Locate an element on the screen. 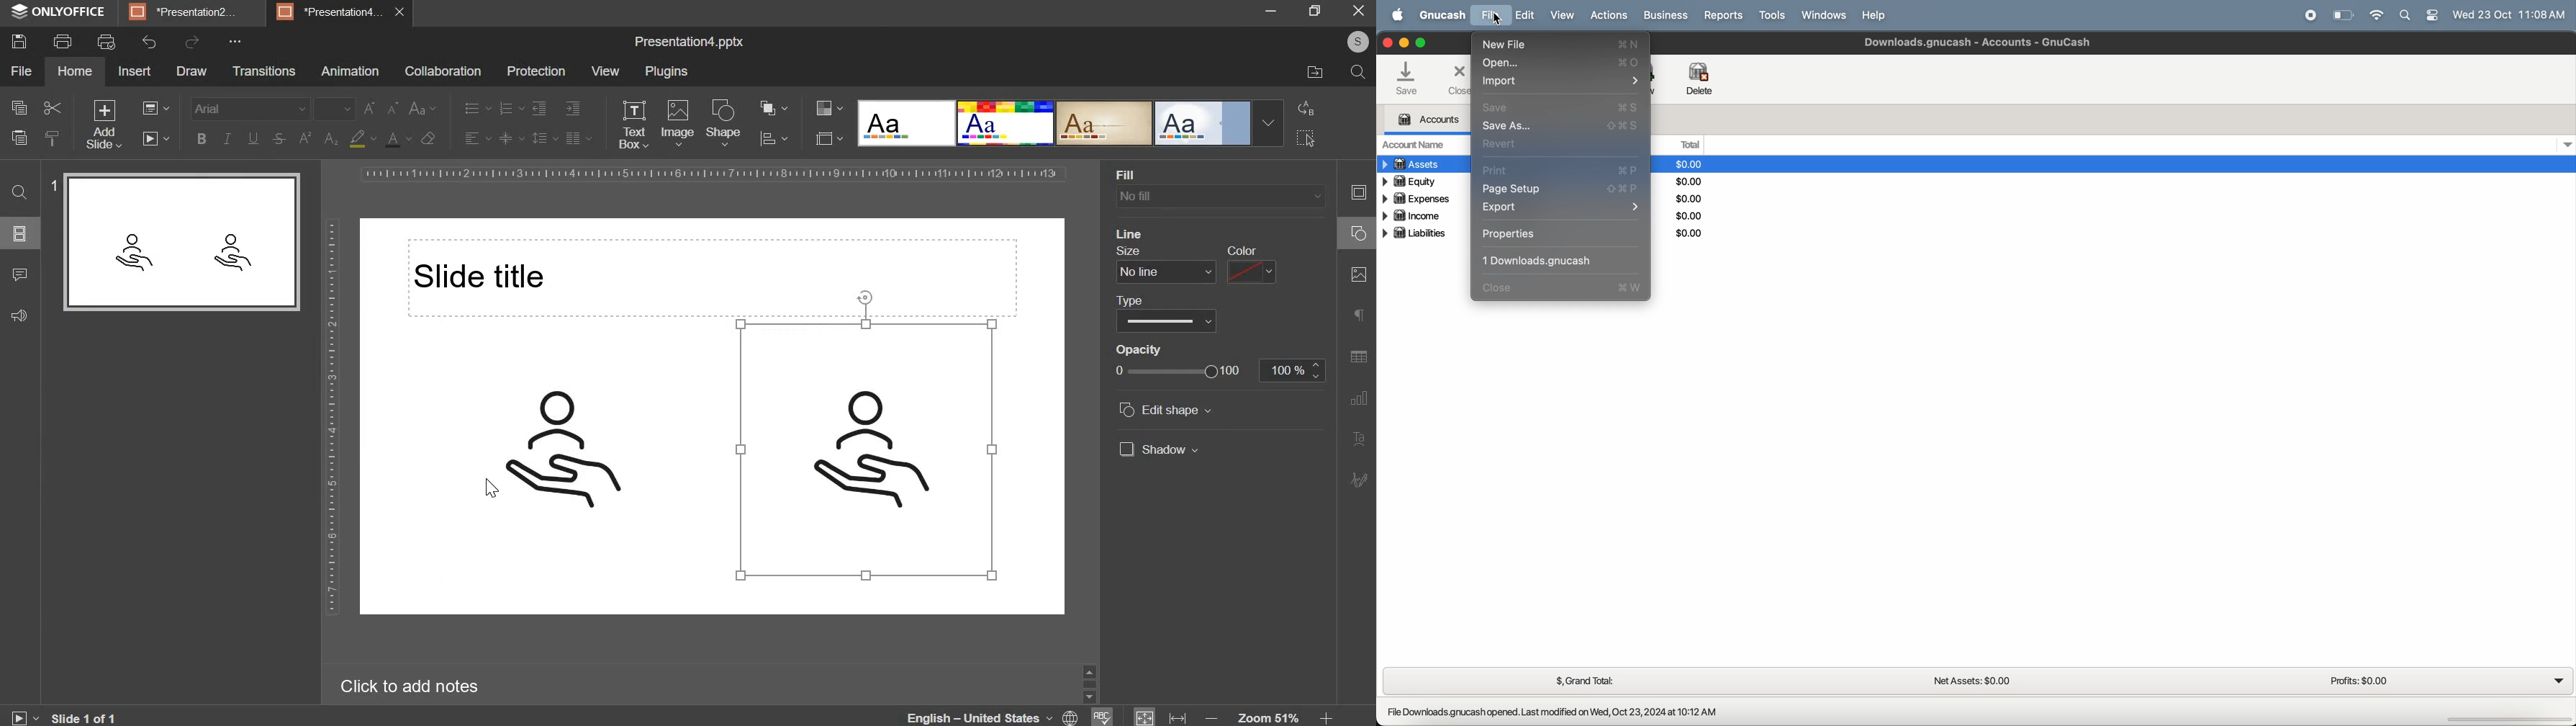 The width and height of the screenshot is (2576, 728). cursor is located at coordinates (488, 489).